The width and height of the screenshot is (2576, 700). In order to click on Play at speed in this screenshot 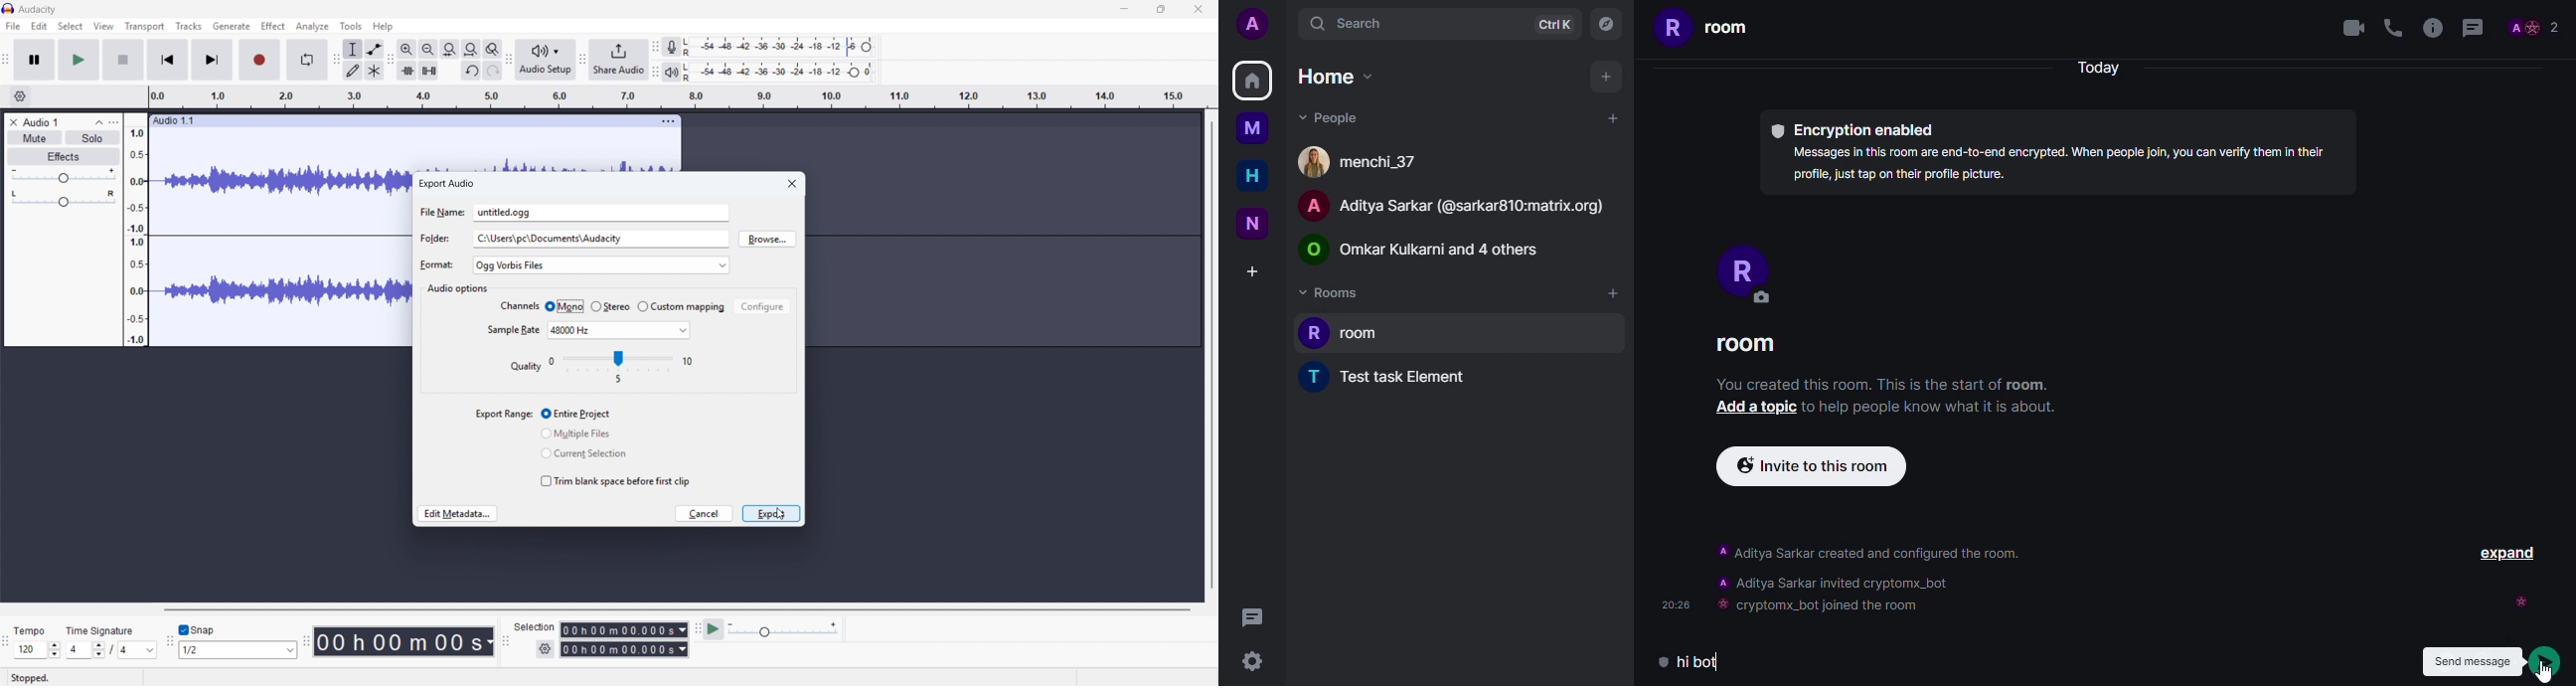, I will do `click(714, 629)`.